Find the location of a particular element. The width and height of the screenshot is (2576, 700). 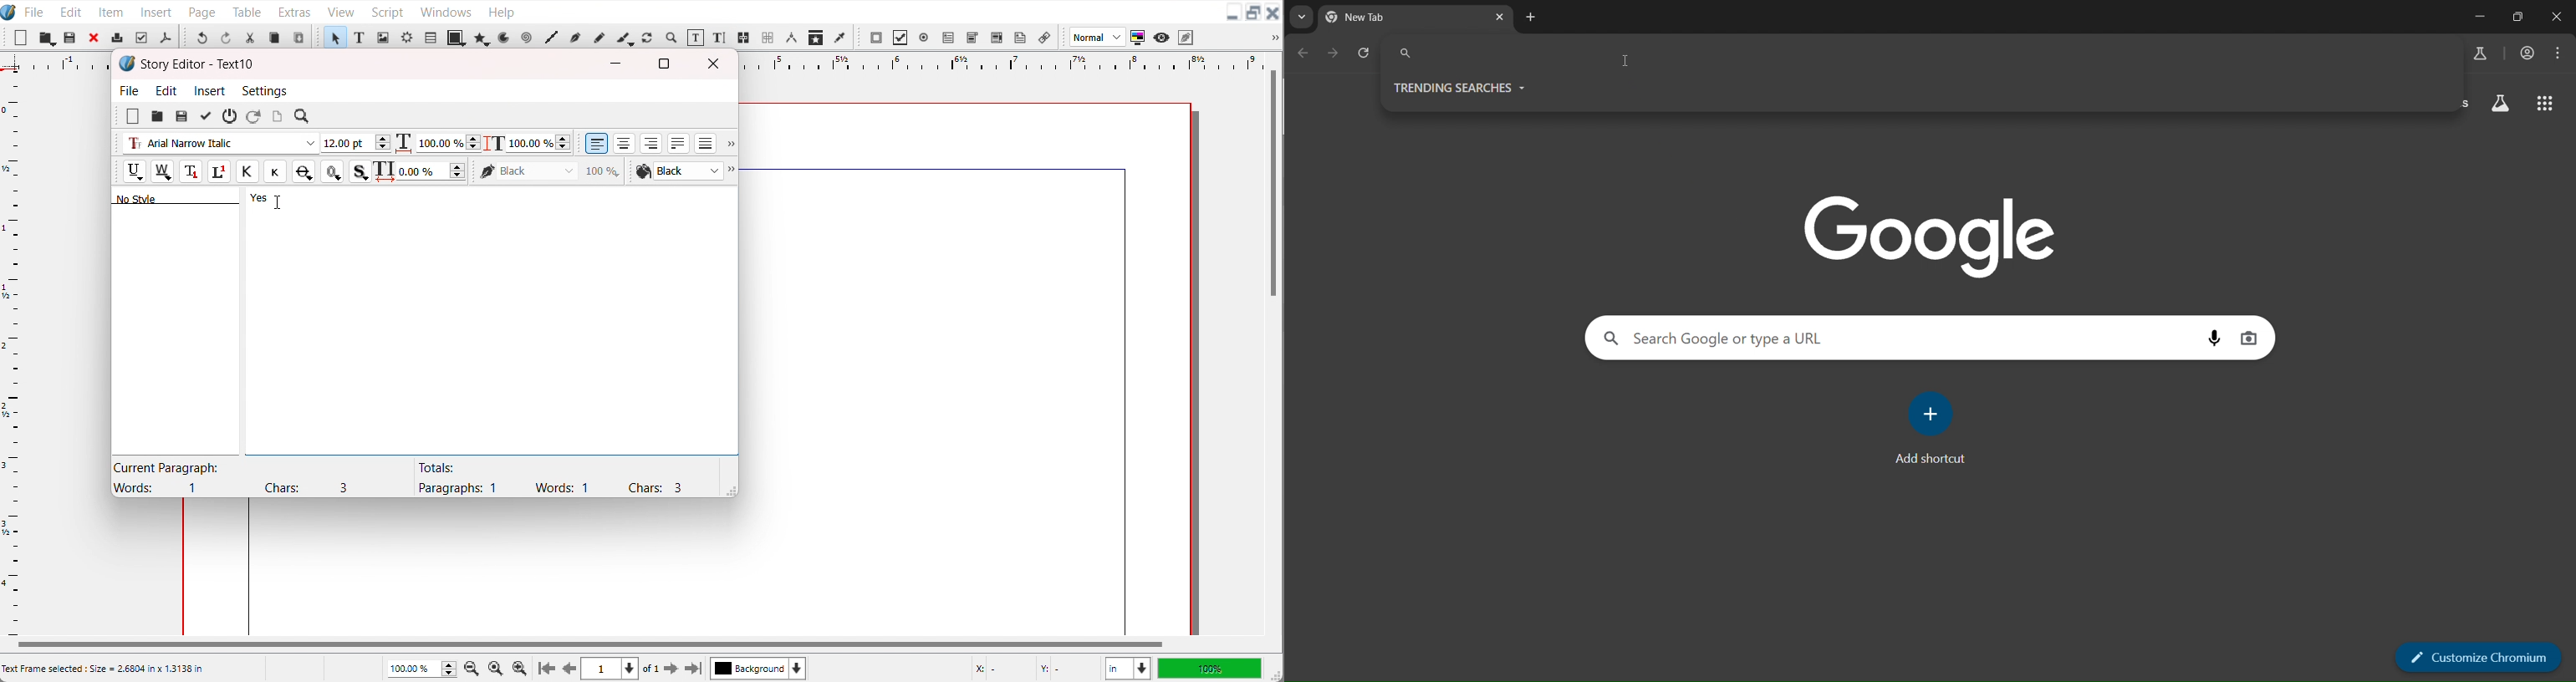

Polygon is located at coordinates (482, 38).